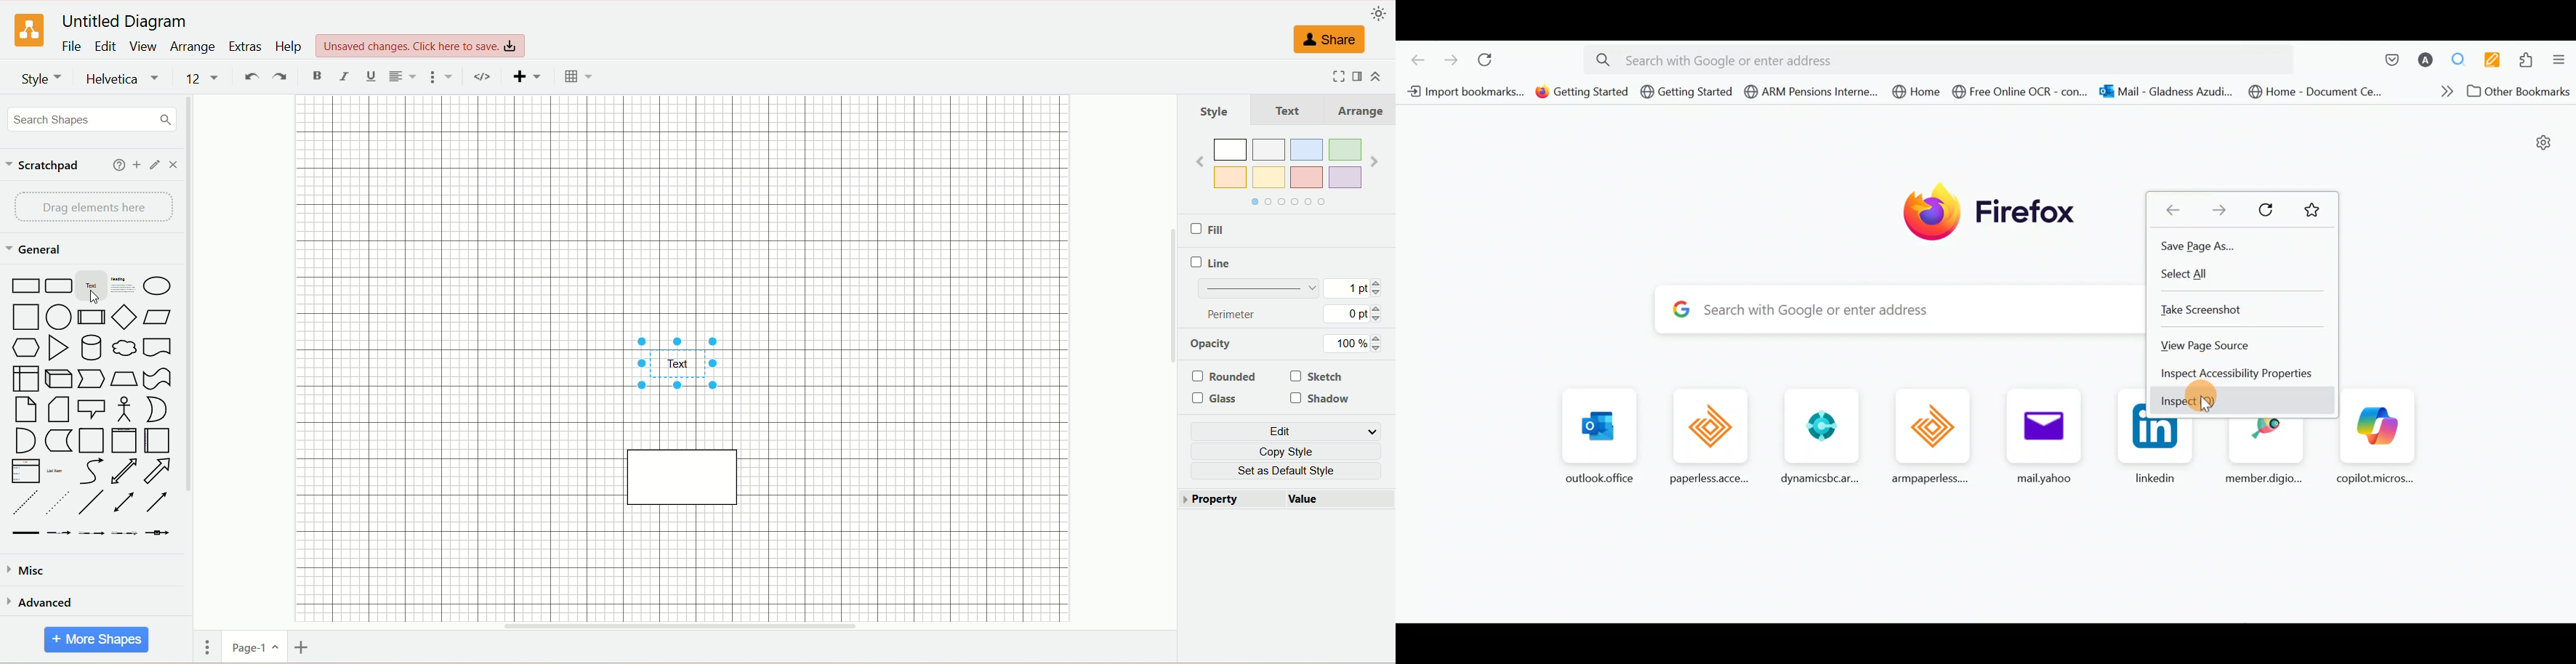 This screenshot has width=2576, height=672. I want to click on close, so click(176, 167).